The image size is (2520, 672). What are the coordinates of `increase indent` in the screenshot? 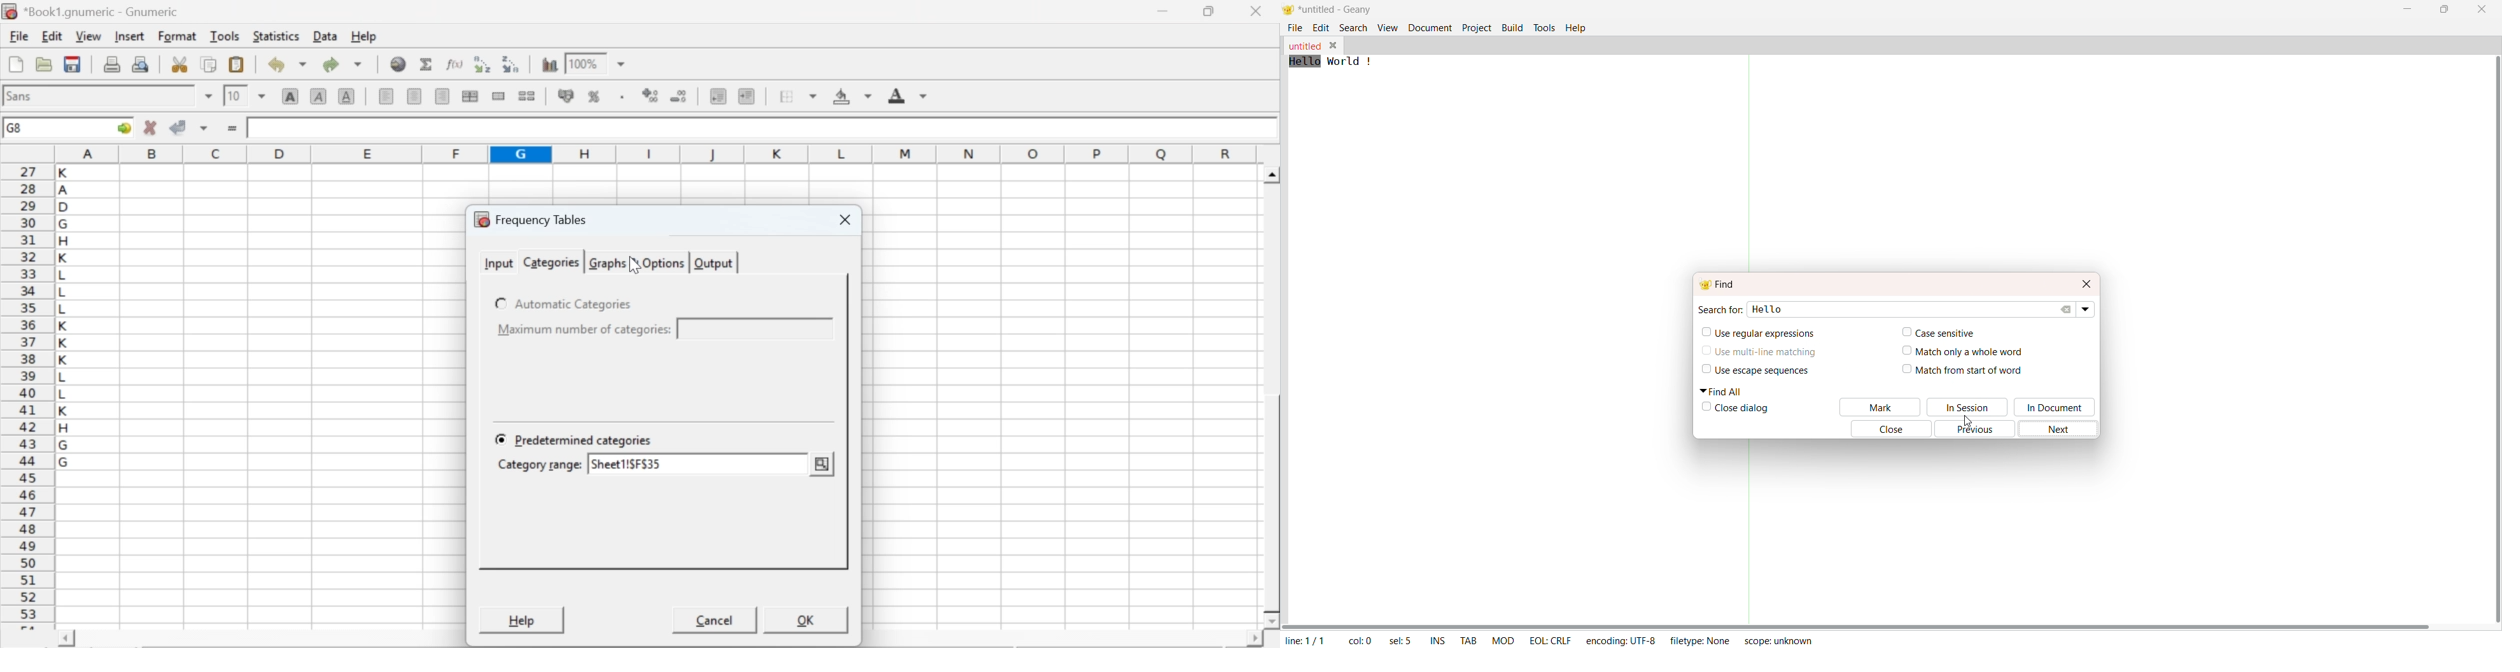 It's located at (746, 97).